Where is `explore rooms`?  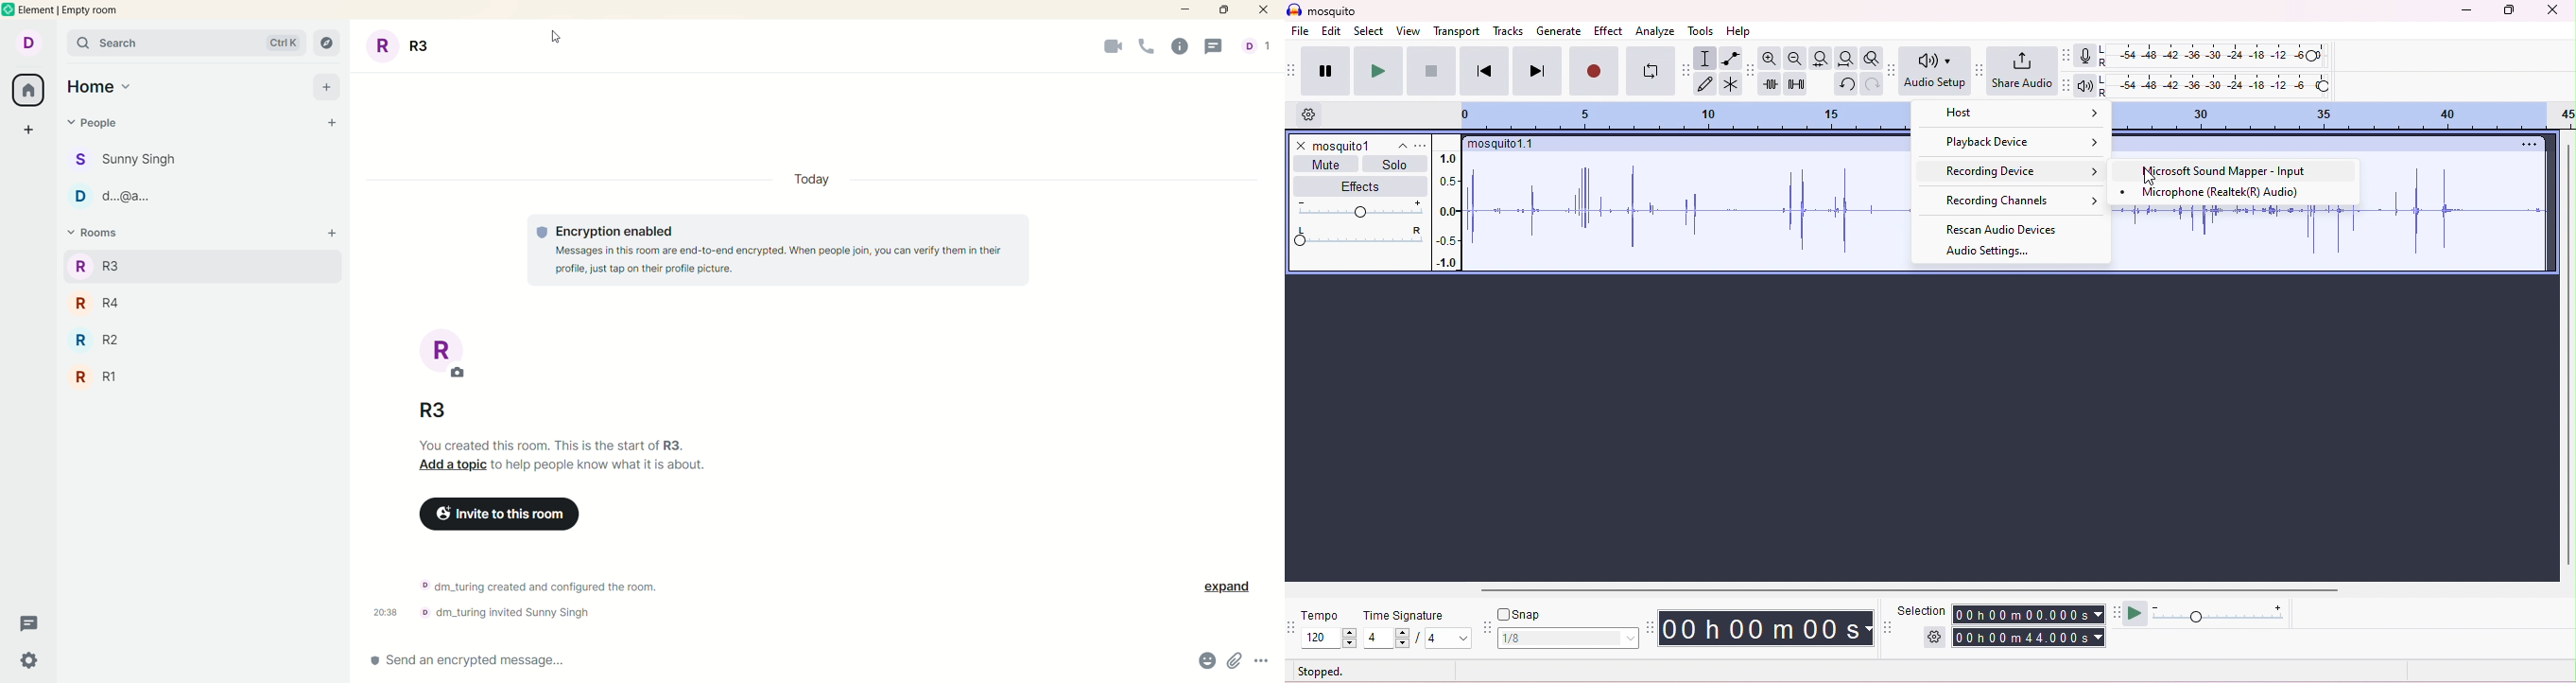
explore rooms is located at coordinates (329, 44).